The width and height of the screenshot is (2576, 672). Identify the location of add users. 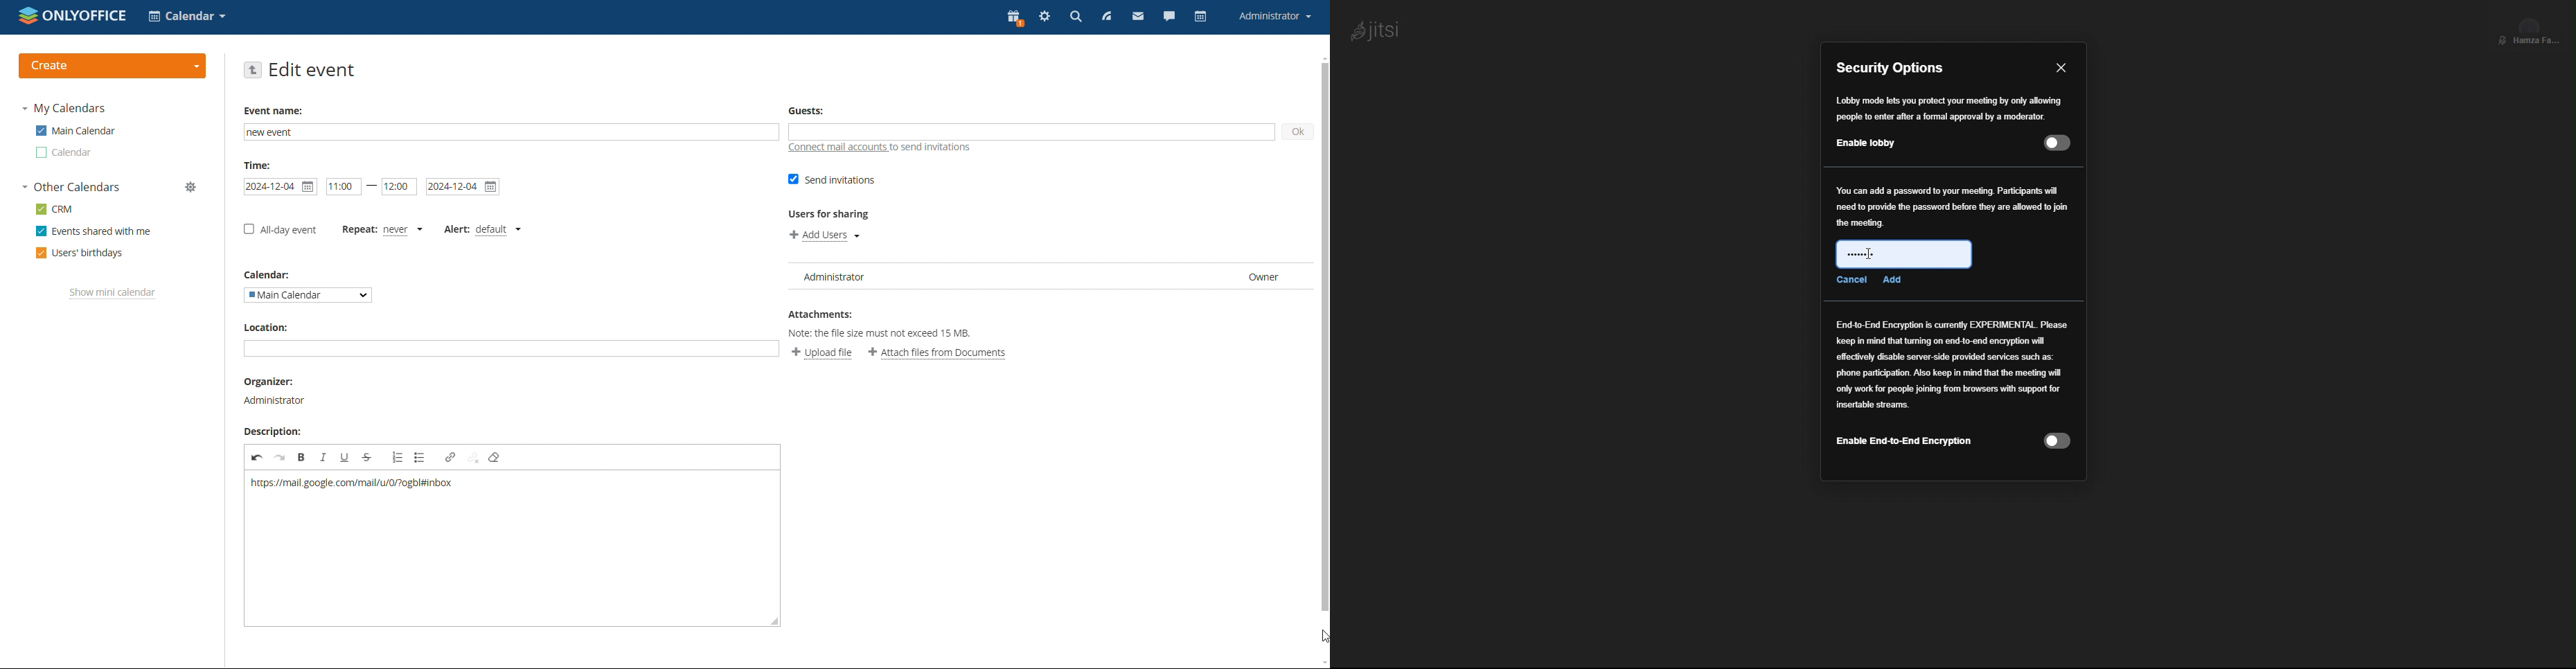
(825, 235).